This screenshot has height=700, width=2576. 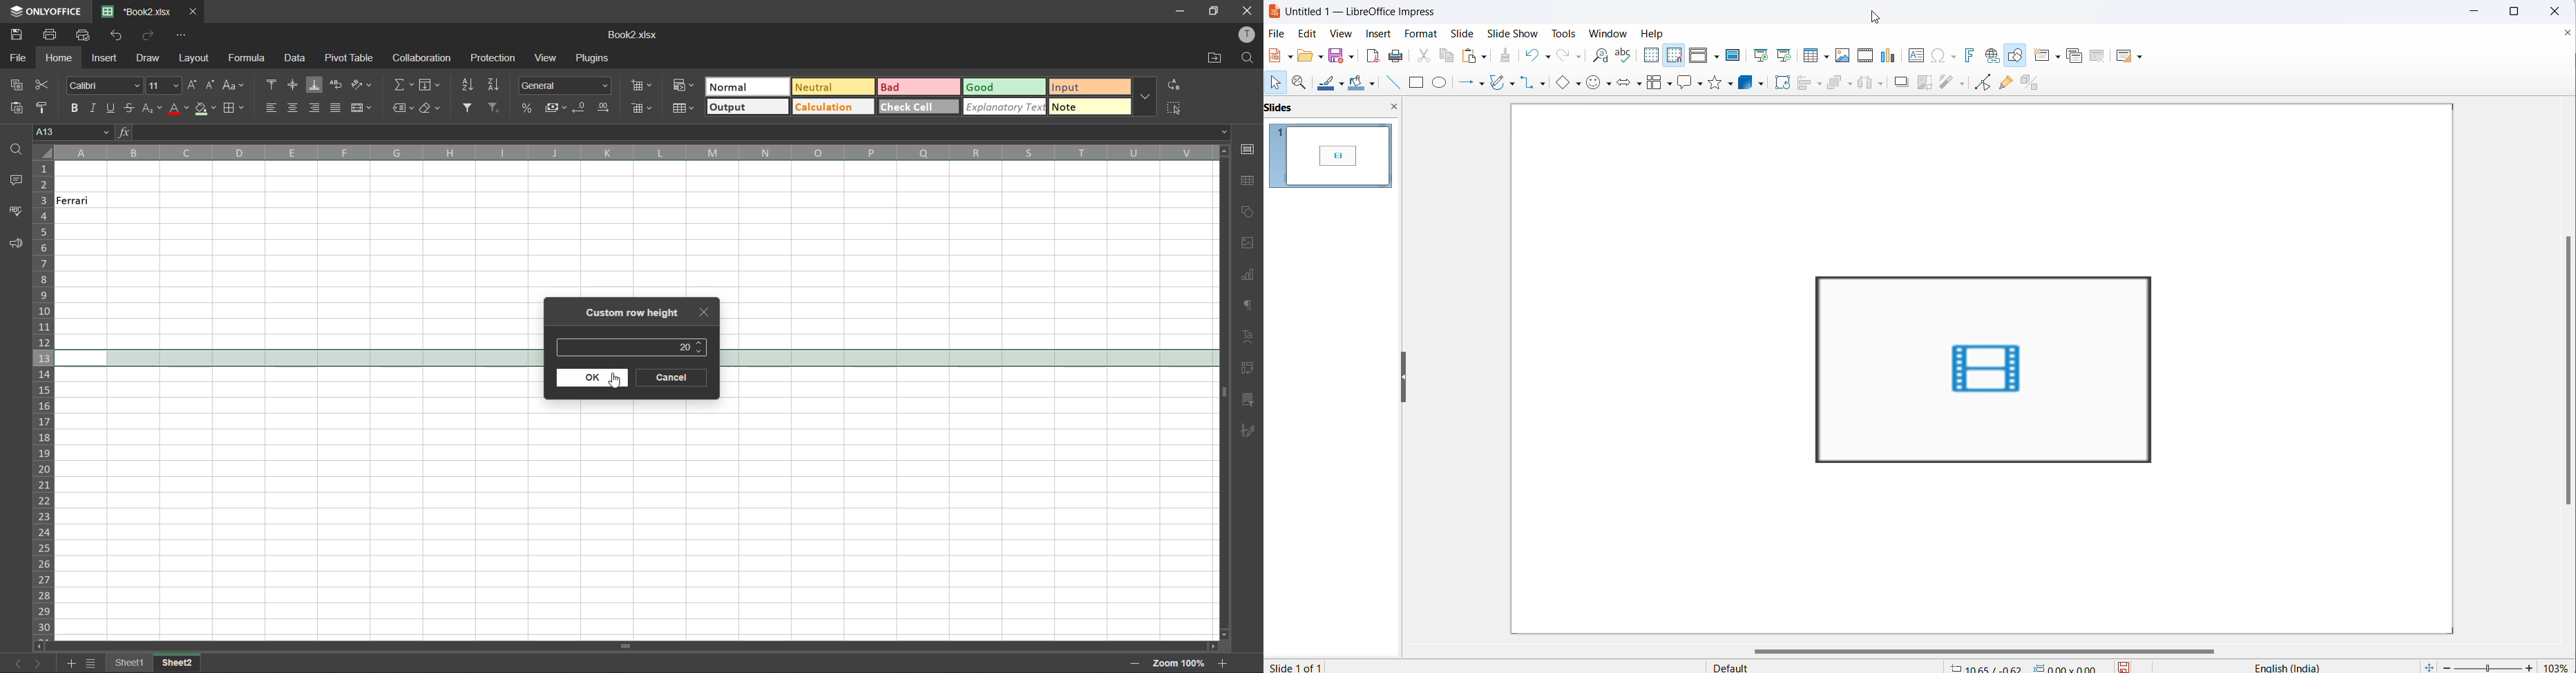 What do you see at coordinates (348, 57) in the screenshot?
I see `pivot table` at bounding box center [348, 57].